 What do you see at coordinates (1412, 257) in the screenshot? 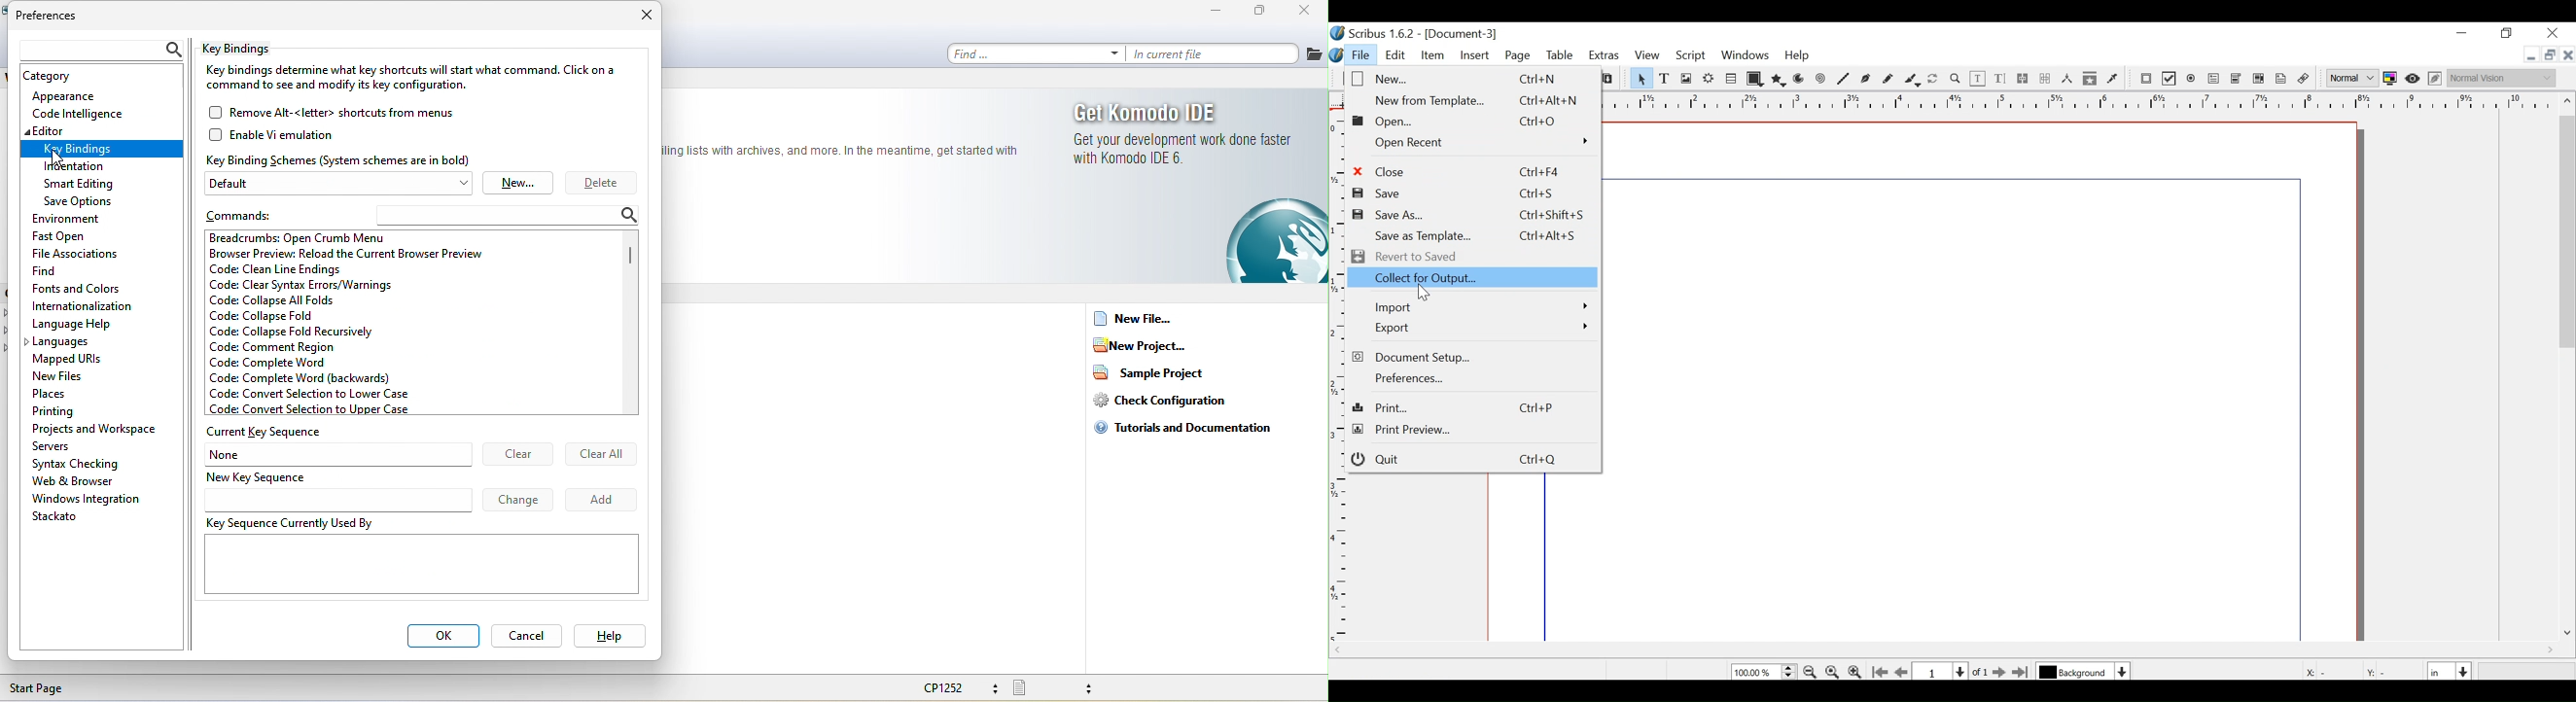
I see `Revert to Saved` at bounding box center [1412, 257].